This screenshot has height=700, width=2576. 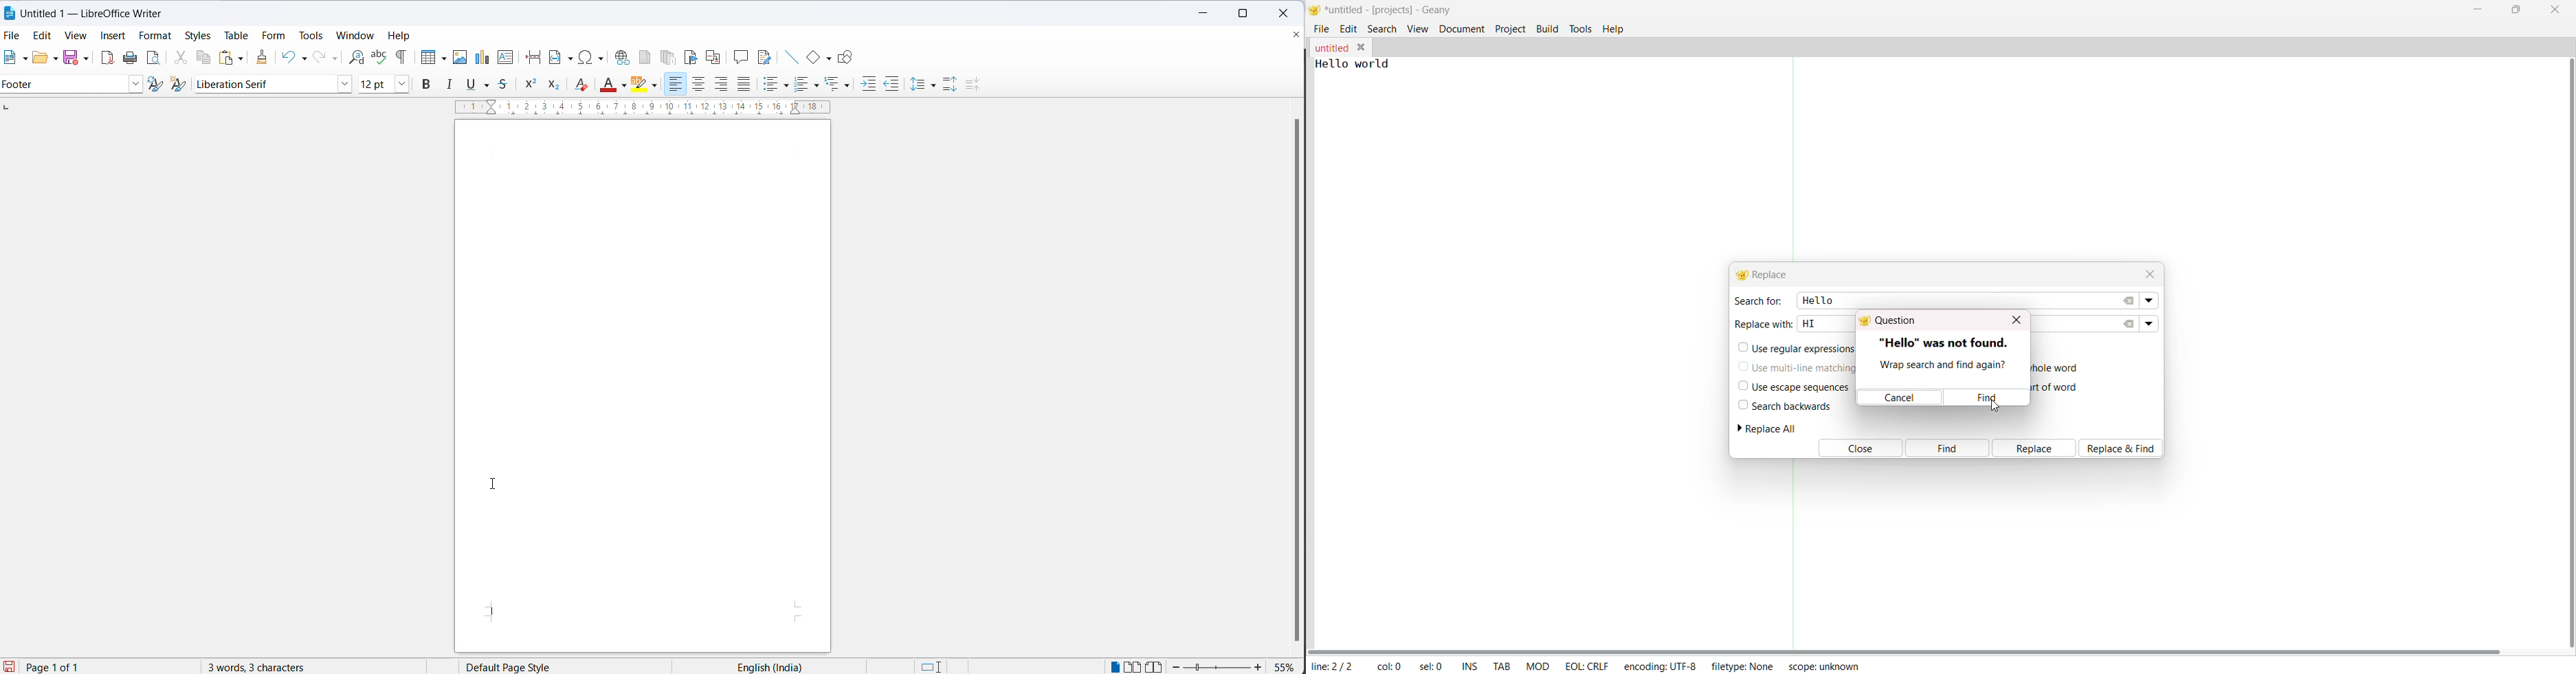 I want to click on spellings, so click(x=381, y=58).